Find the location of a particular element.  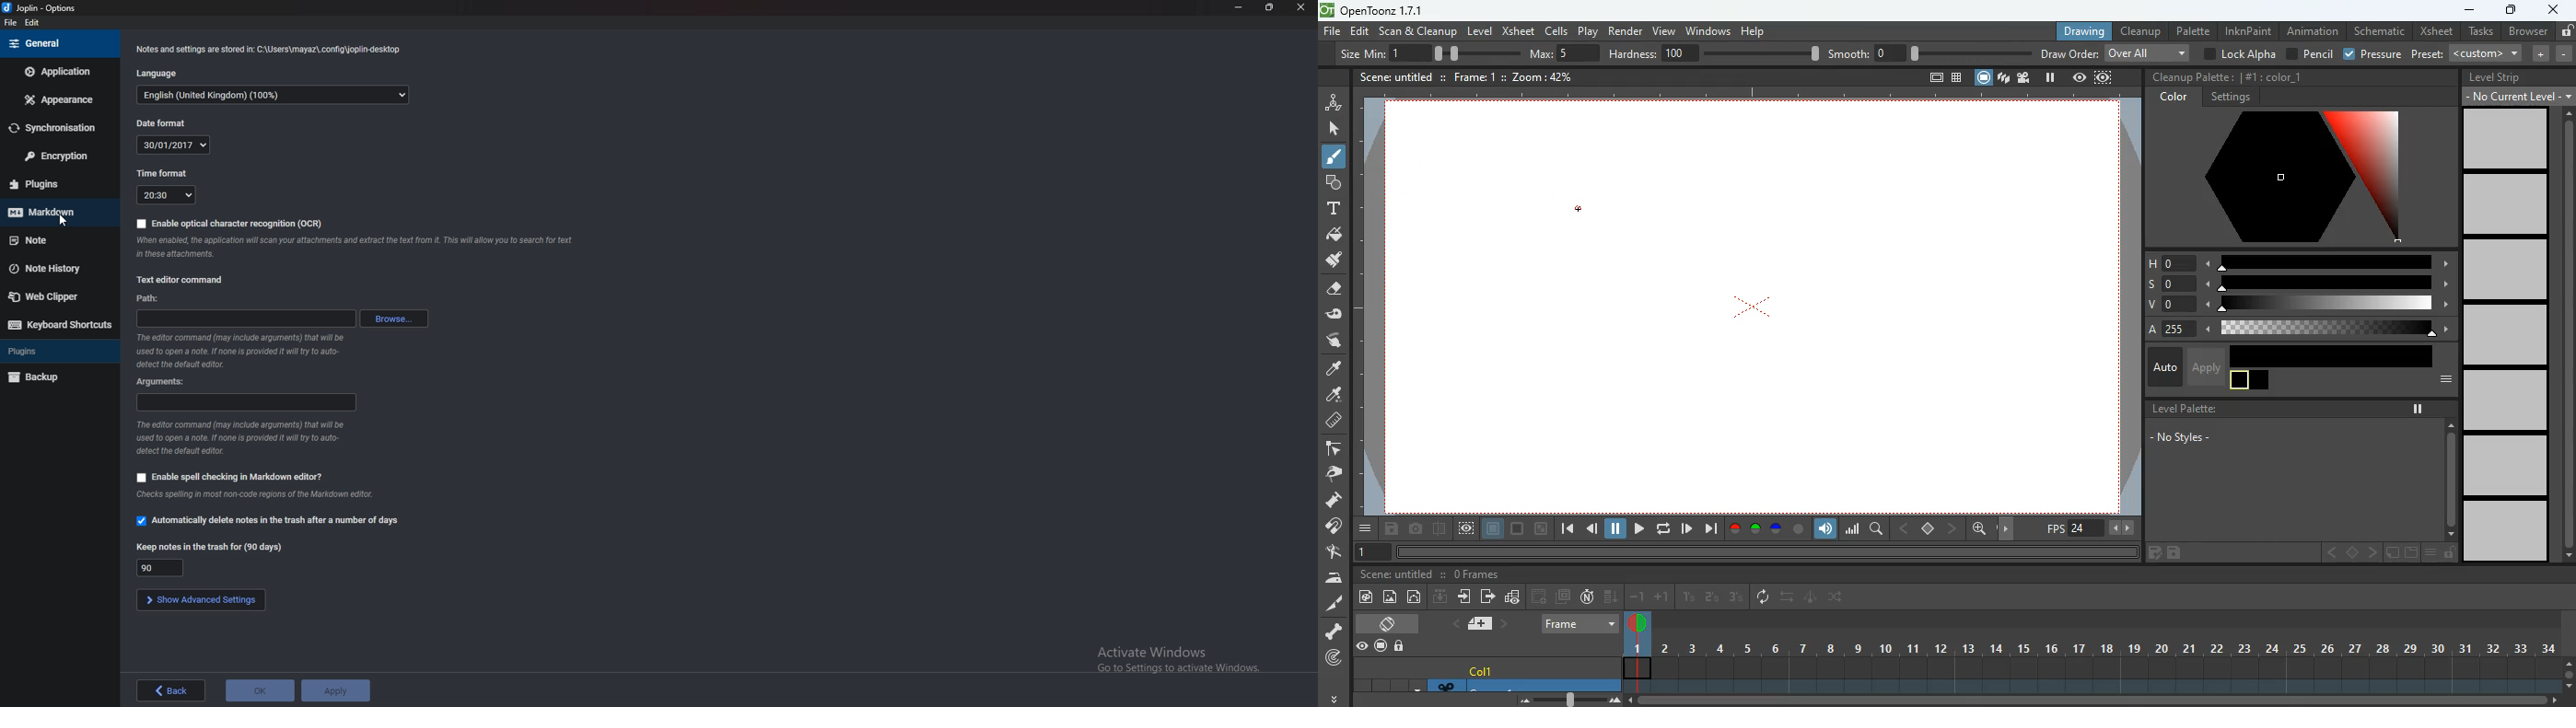

minimize is located at coordinates (1239, 7).